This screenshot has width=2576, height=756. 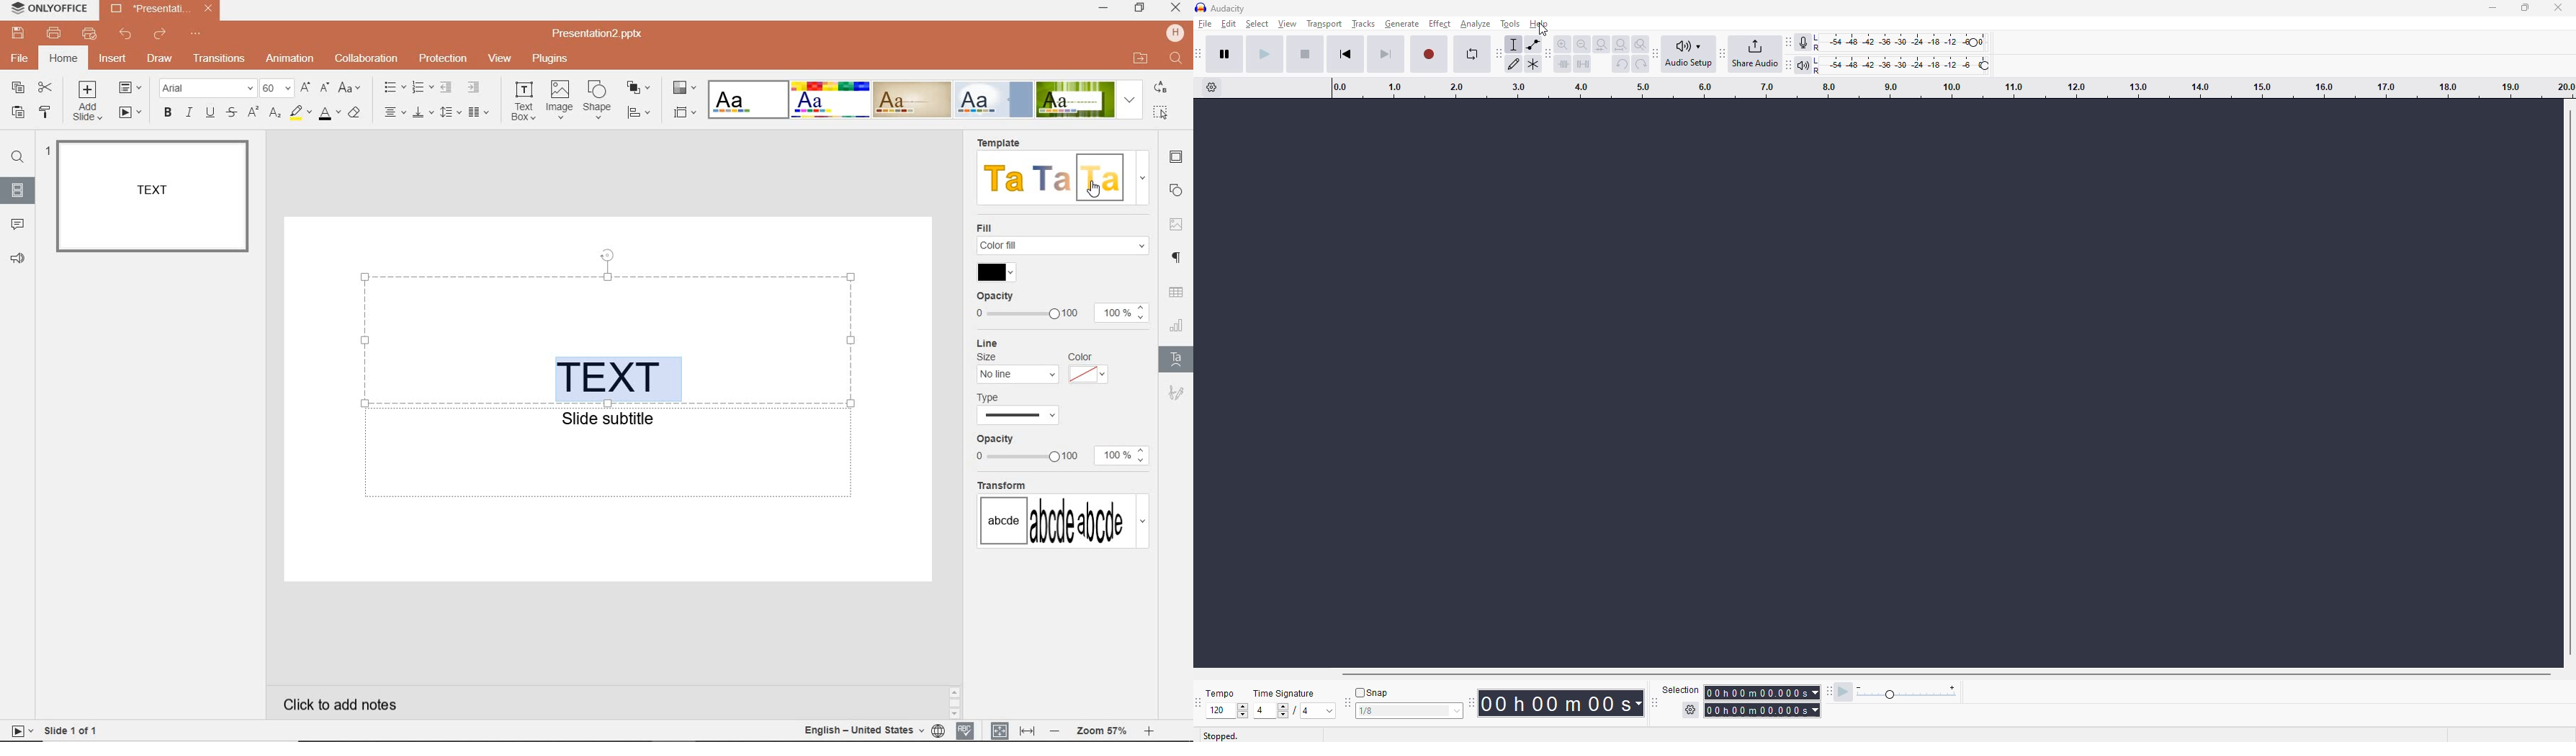 I want to click on maximize, so click(x=2524, y=12).